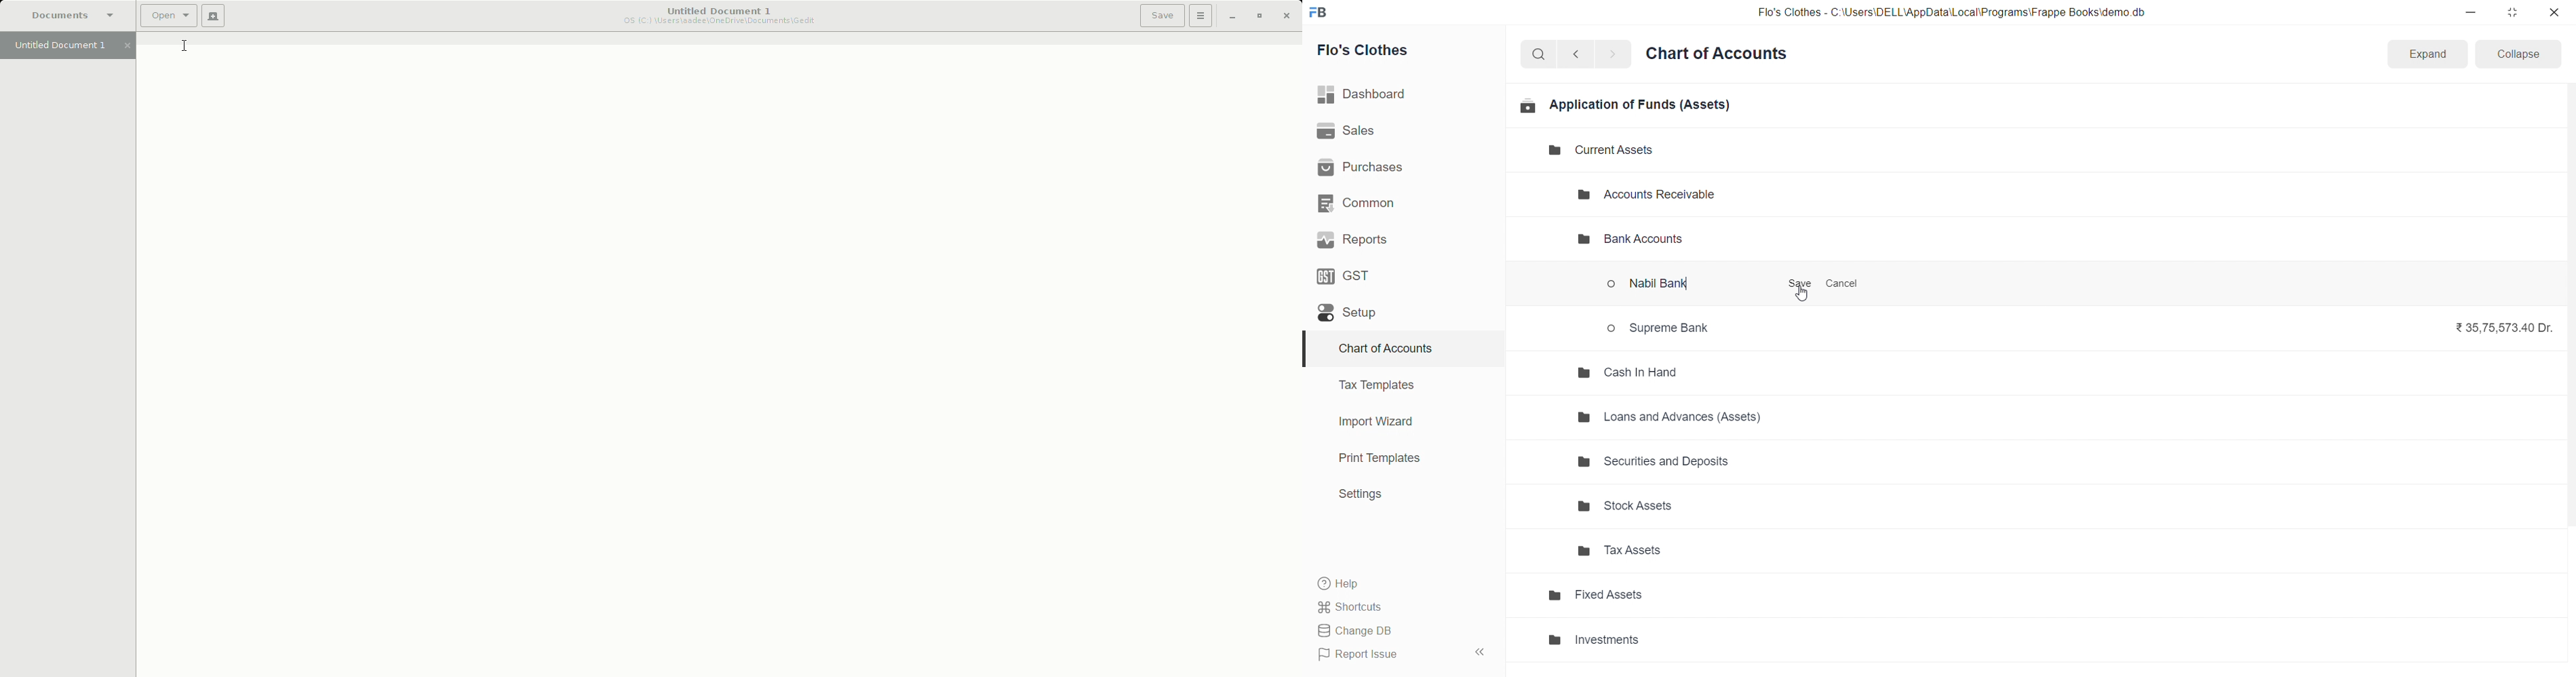 This screenshot has height=700, width=2576. What do you see at coordinates (1398, 583) in the screenshot?
I see `Help` at bounding box center [1398, 583].